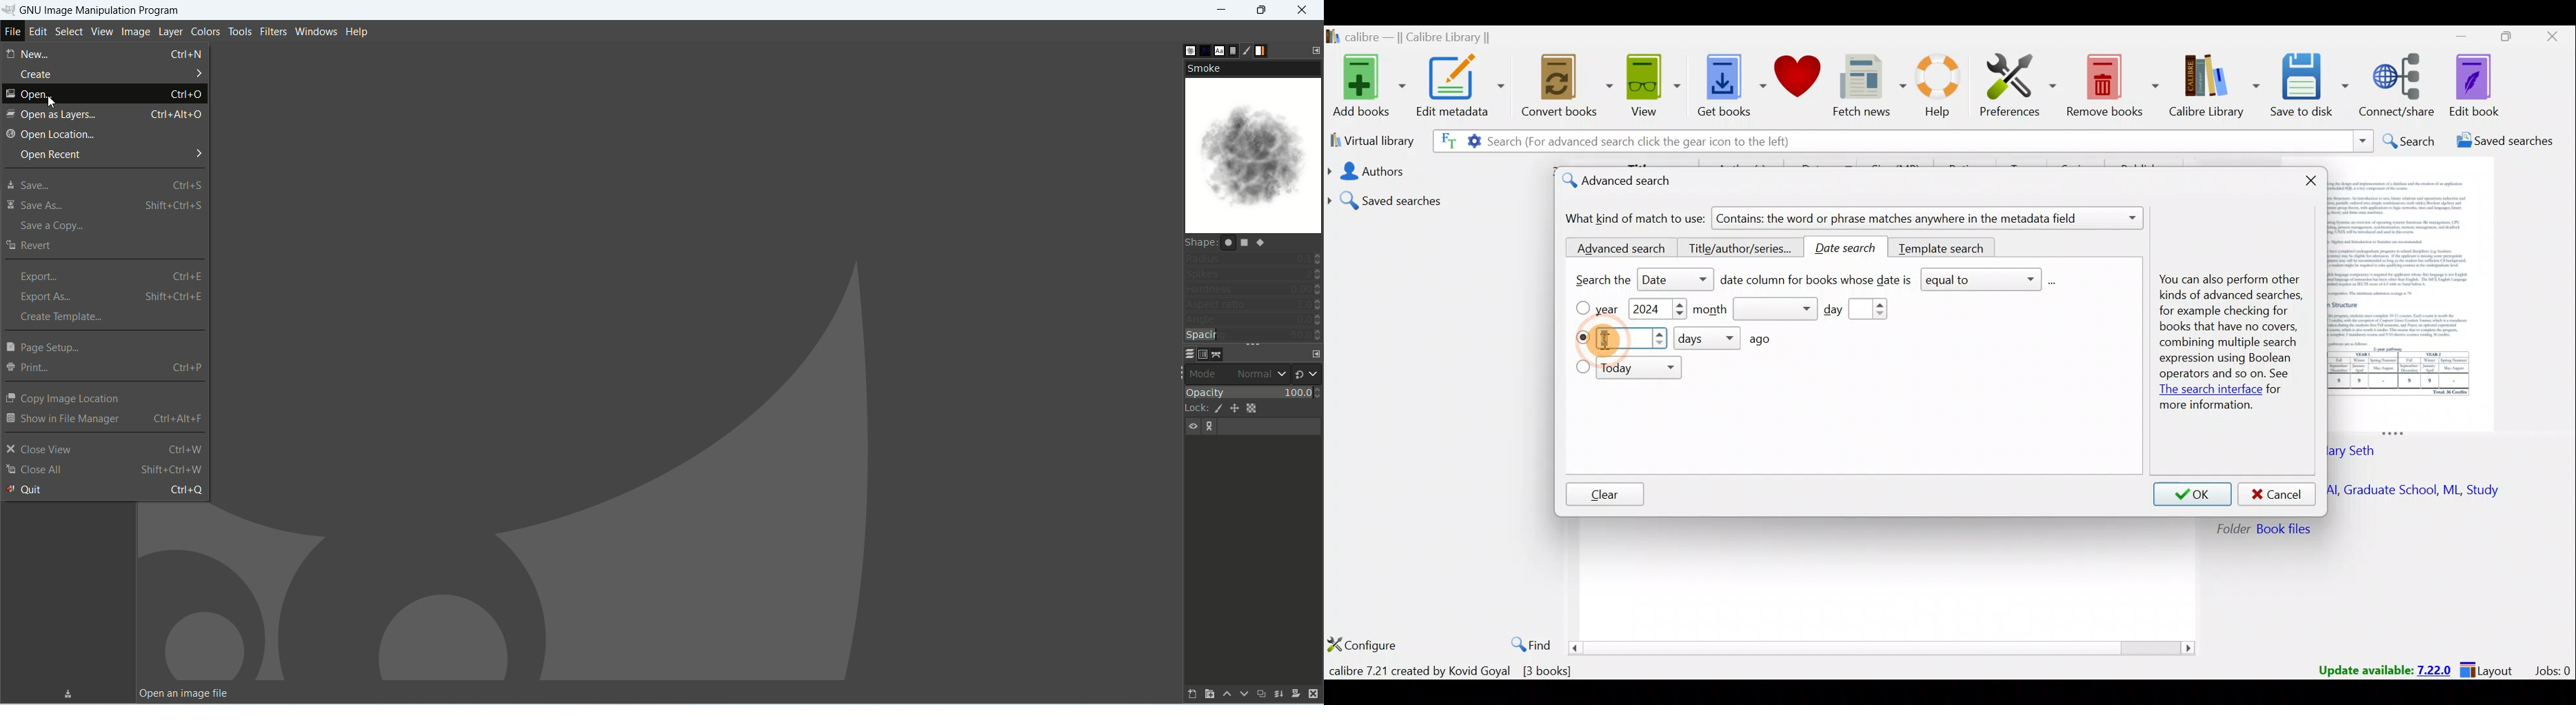  Describe the element at coordinates (1251, 409) in the screenshot. I see `lock alpha channel` at that location.